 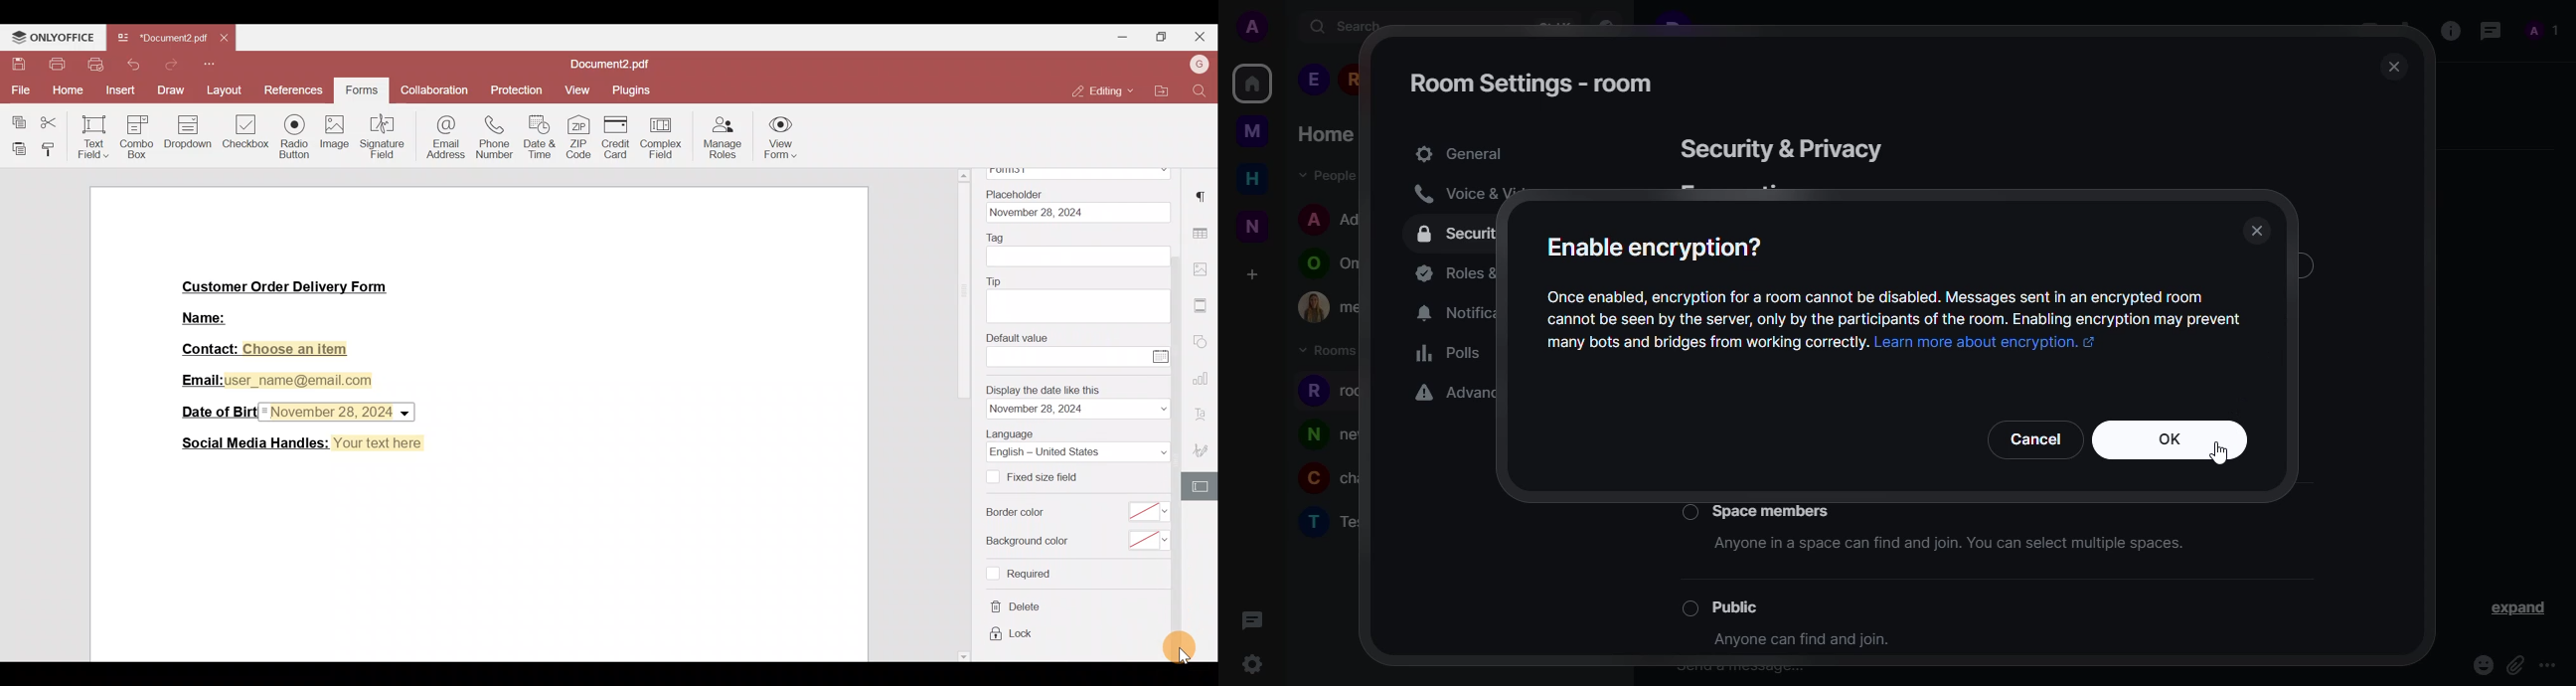 I want to click on Customer Order Delivery Form|, so click(x=286, y=289).